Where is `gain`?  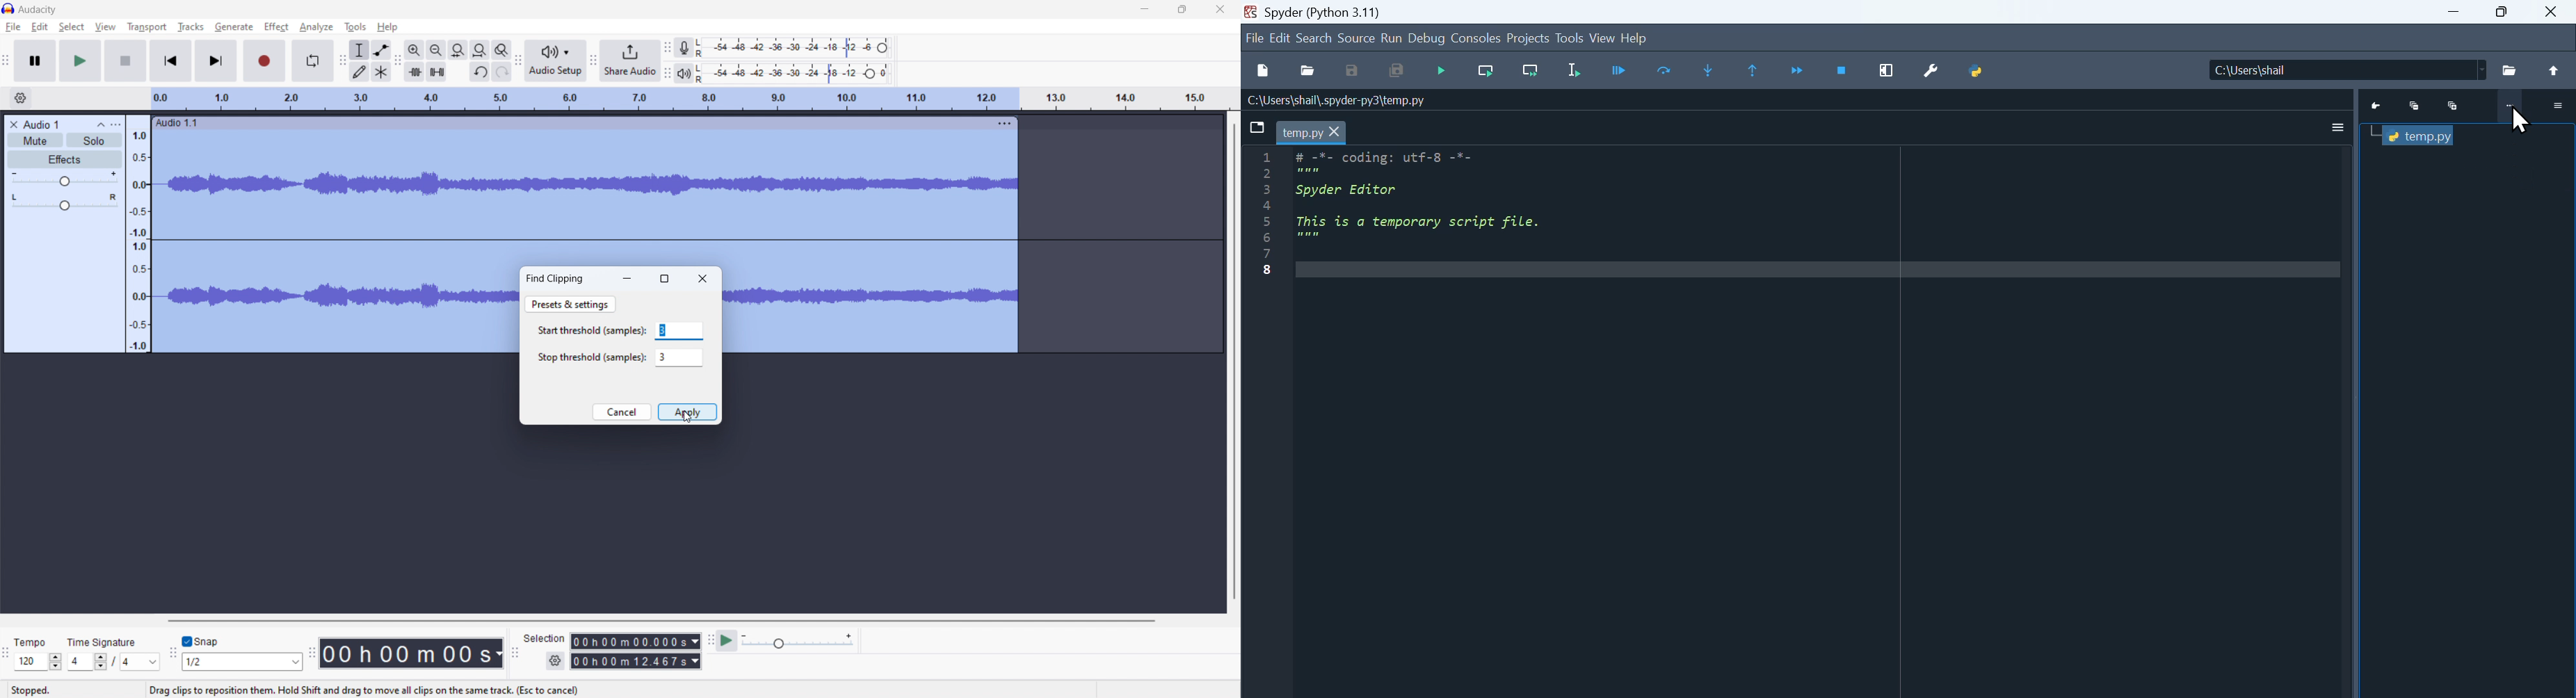
gain is located at coordinates (65, 179).